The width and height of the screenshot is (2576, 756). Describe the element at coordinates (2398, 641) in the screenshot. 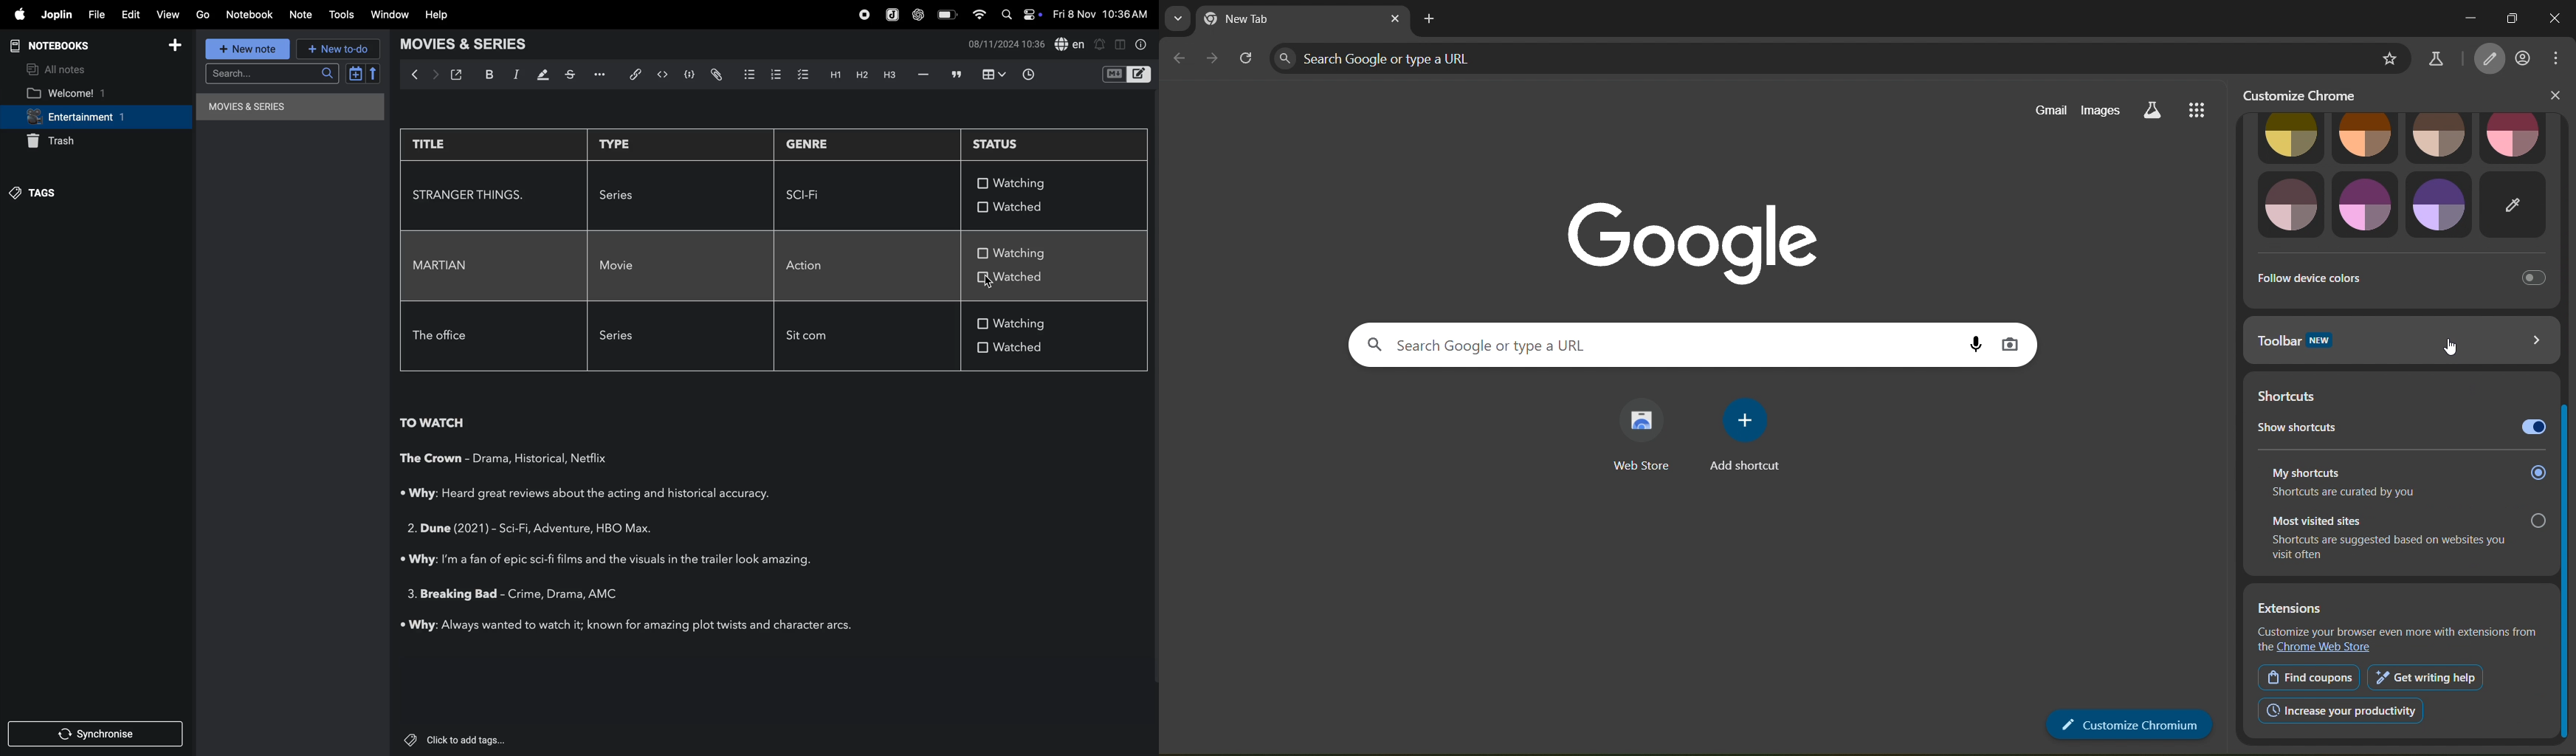

I see `Customize your browser even more with extensions from
the Chrome Web Store` at that location.